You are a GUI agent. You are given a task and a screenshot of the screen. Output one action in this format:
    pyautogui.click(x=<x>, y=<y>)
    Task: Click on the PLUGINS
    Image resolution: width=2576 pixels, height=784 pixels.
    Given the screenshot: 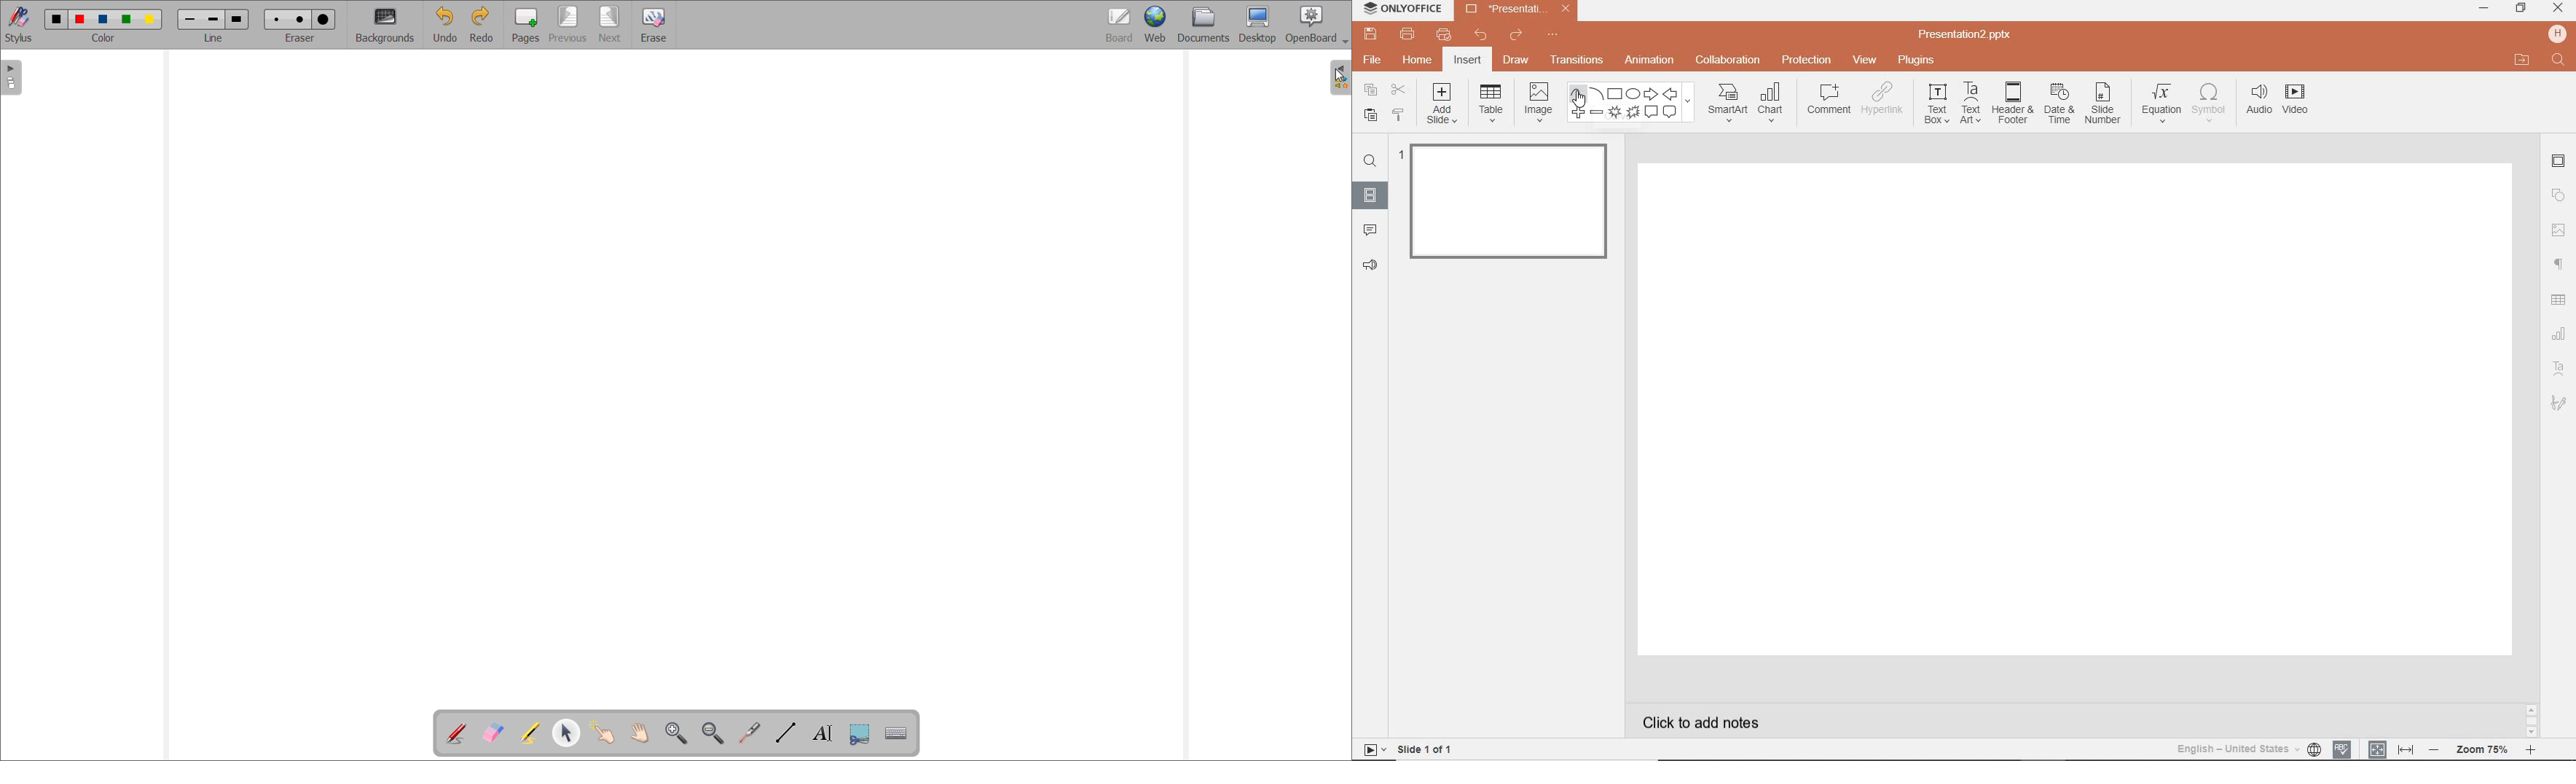 What is the action you would take?
    pyautogui.click(x=1916, y=61)
    